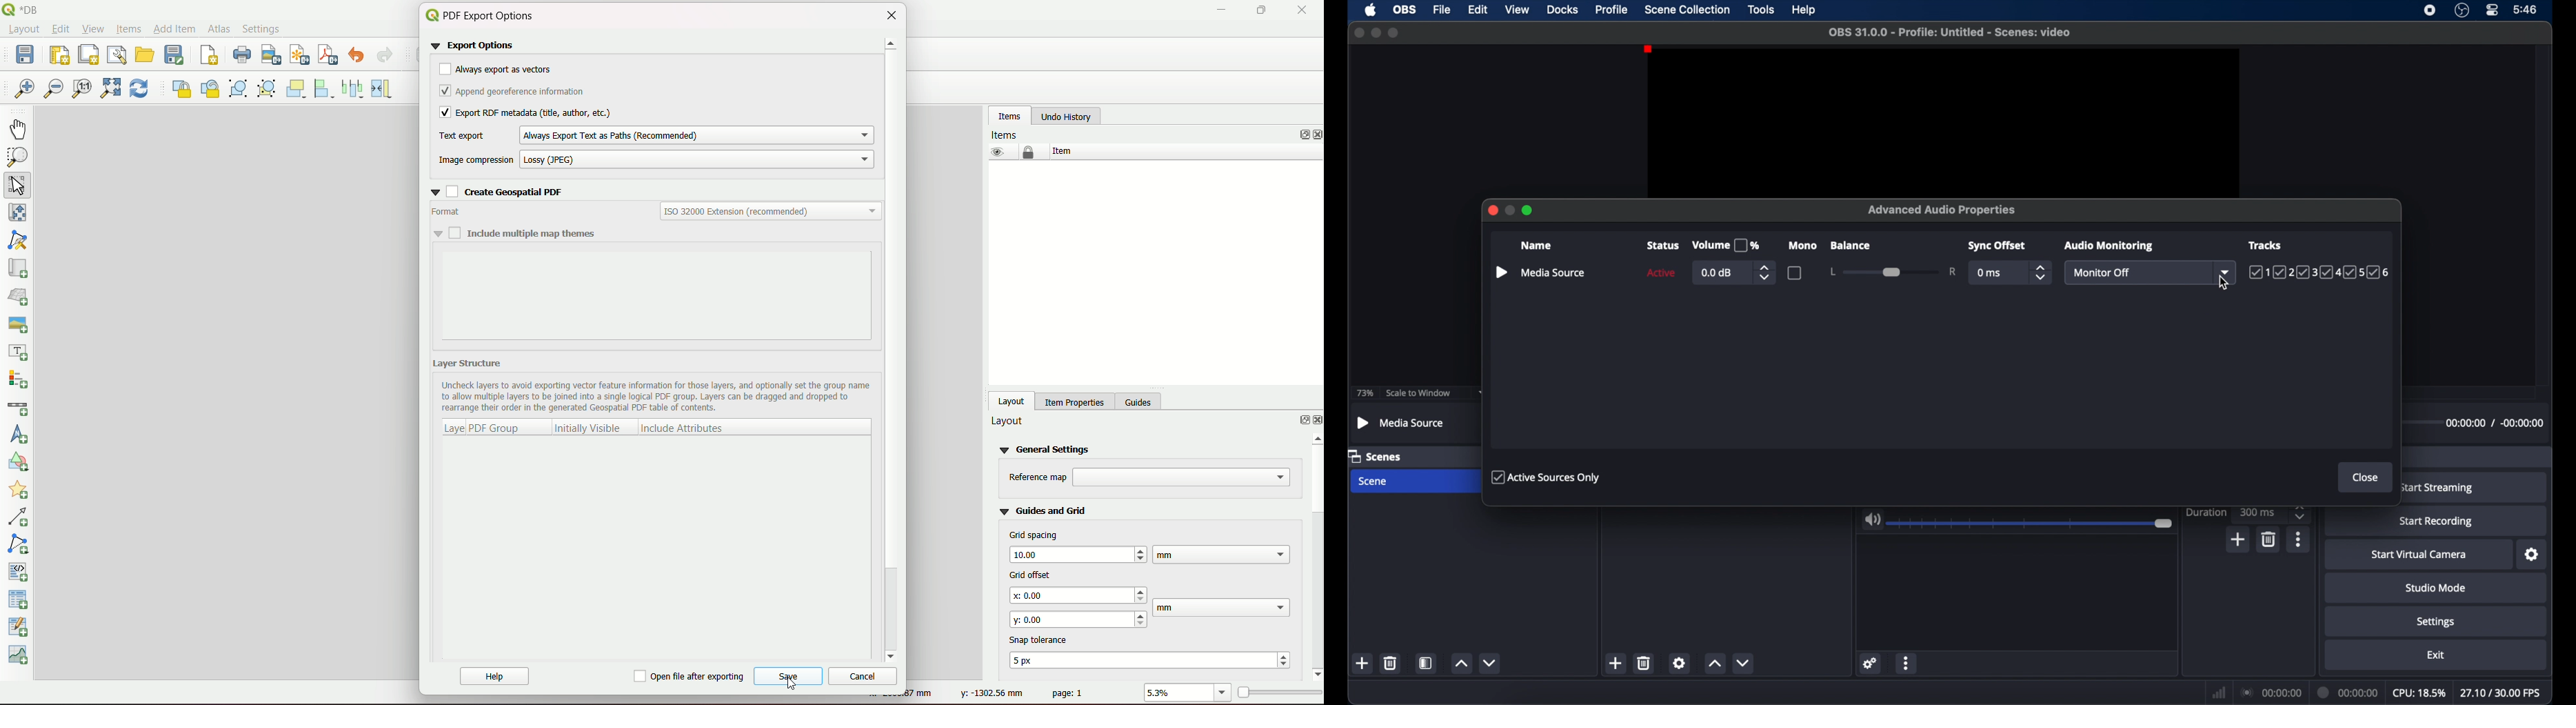  Describe the element at coordinates (88, 54) in the screenshot. I see `duplicate layout` at that location.